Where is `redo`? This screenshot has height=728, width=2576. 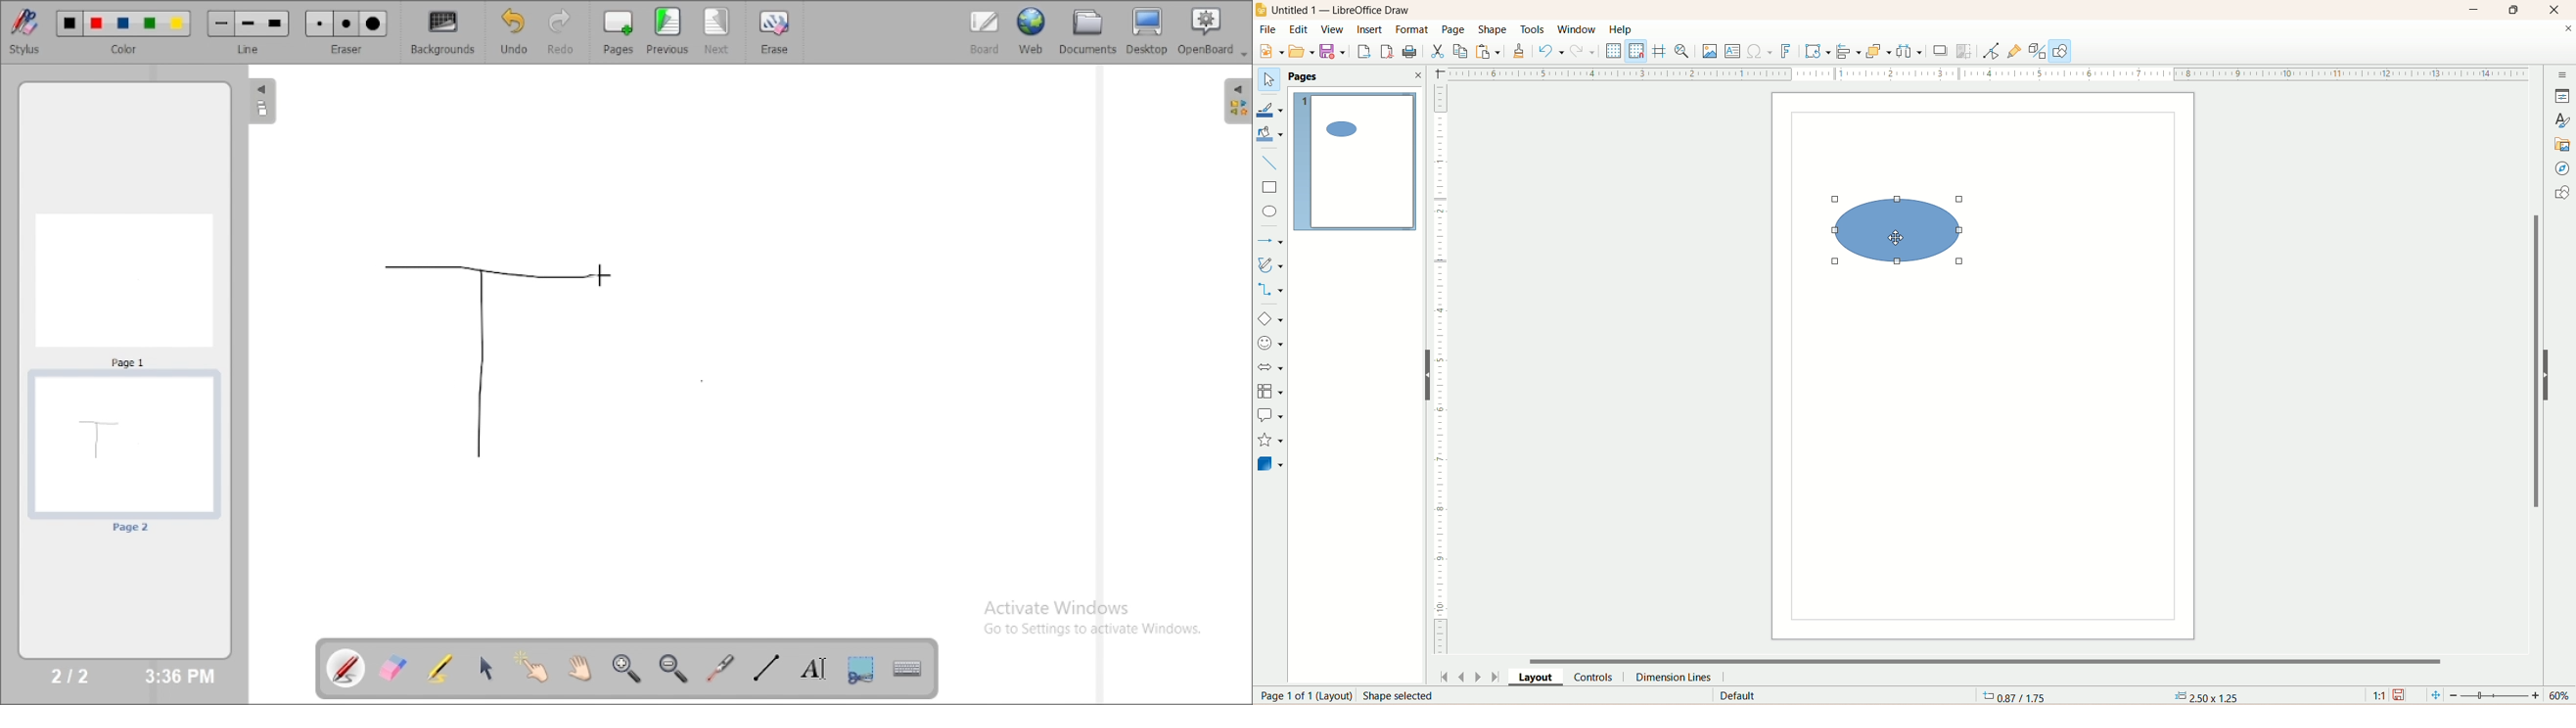
redo is located at coordinates (566, 31).